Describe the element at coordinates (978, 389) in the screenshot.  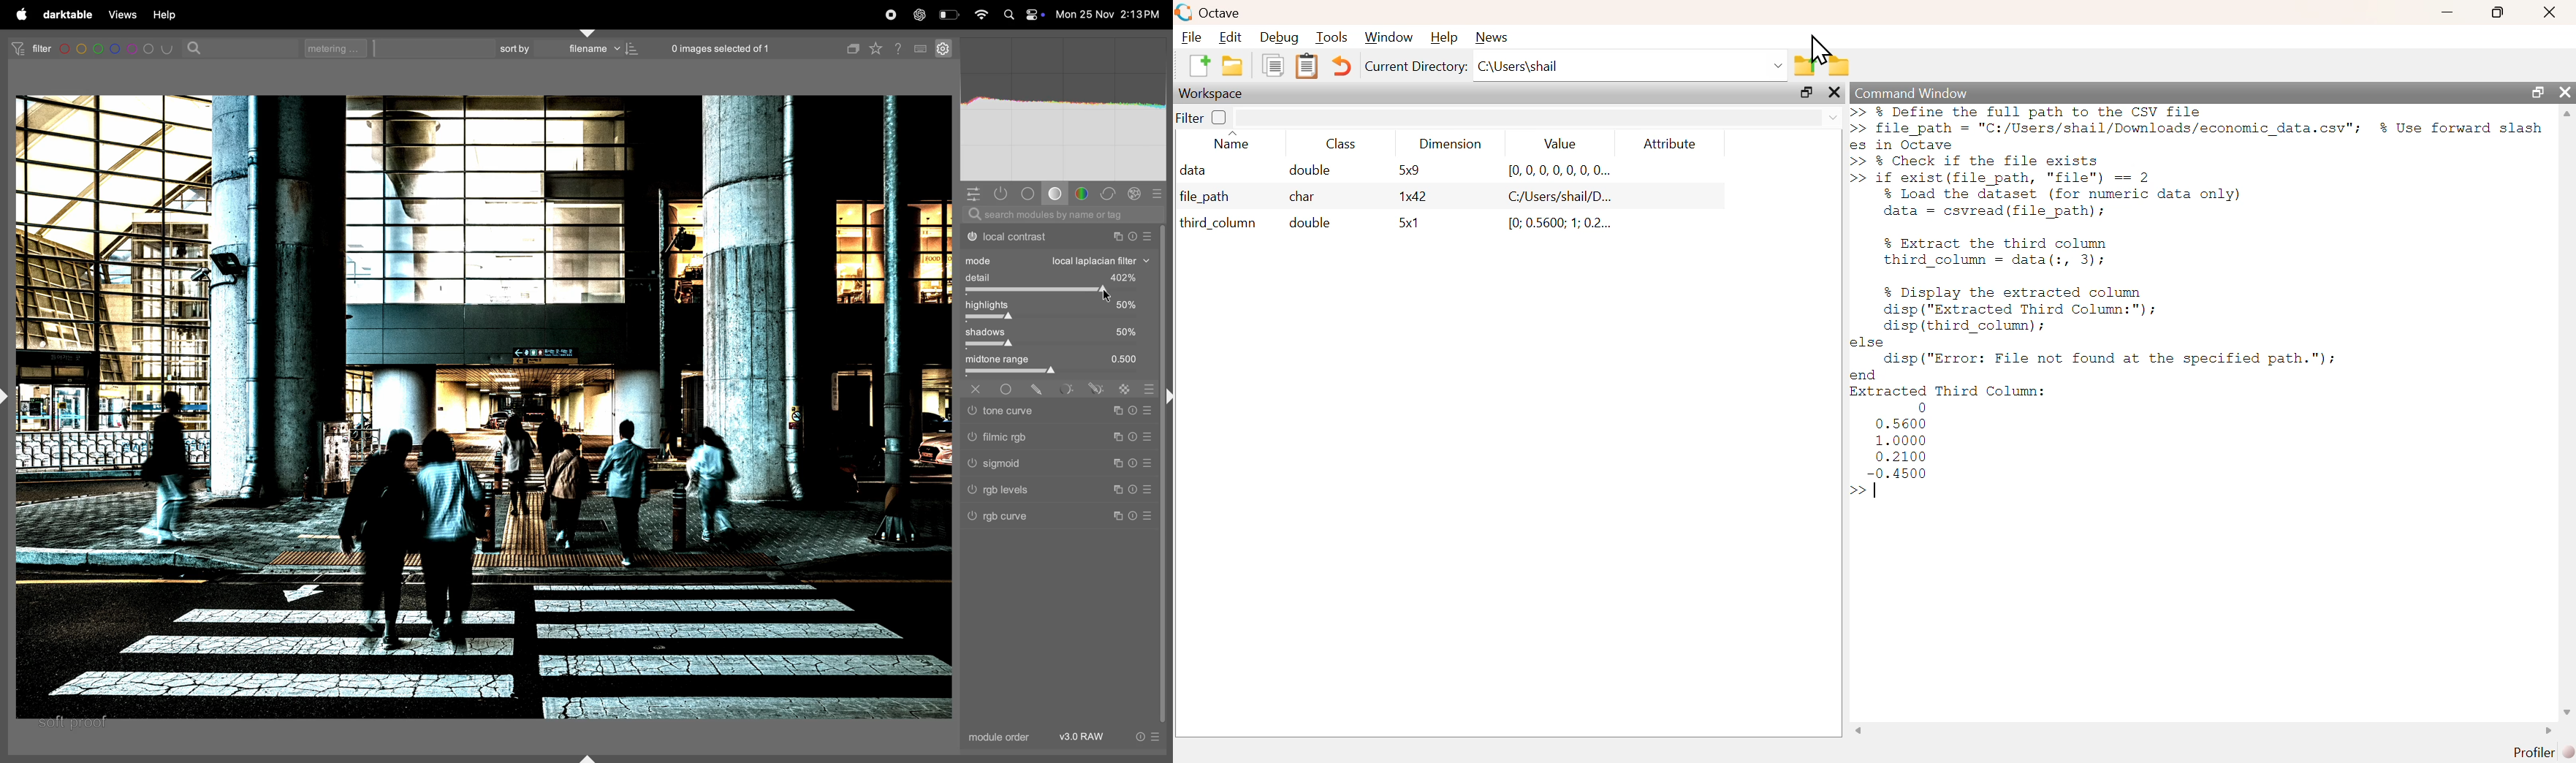
I see `off` at that location.